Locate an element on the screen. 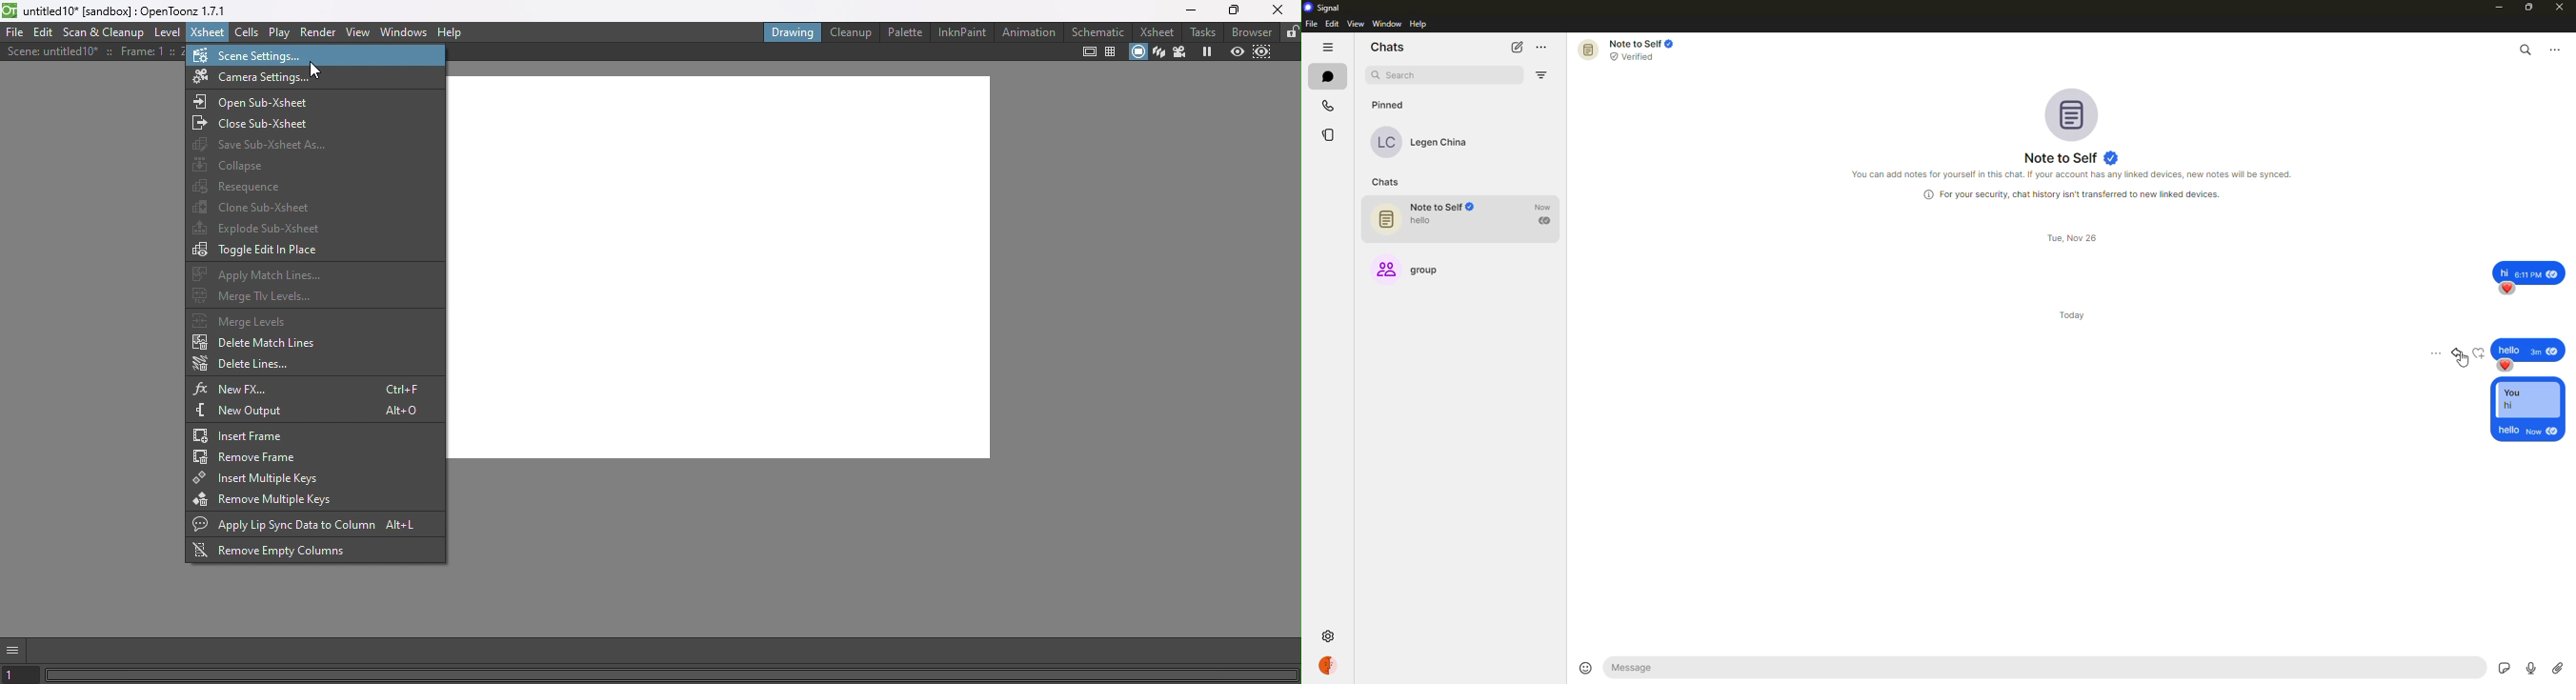 The height and width of the screenshot is (700, 2576). message is located at coordinates (2530, 349).